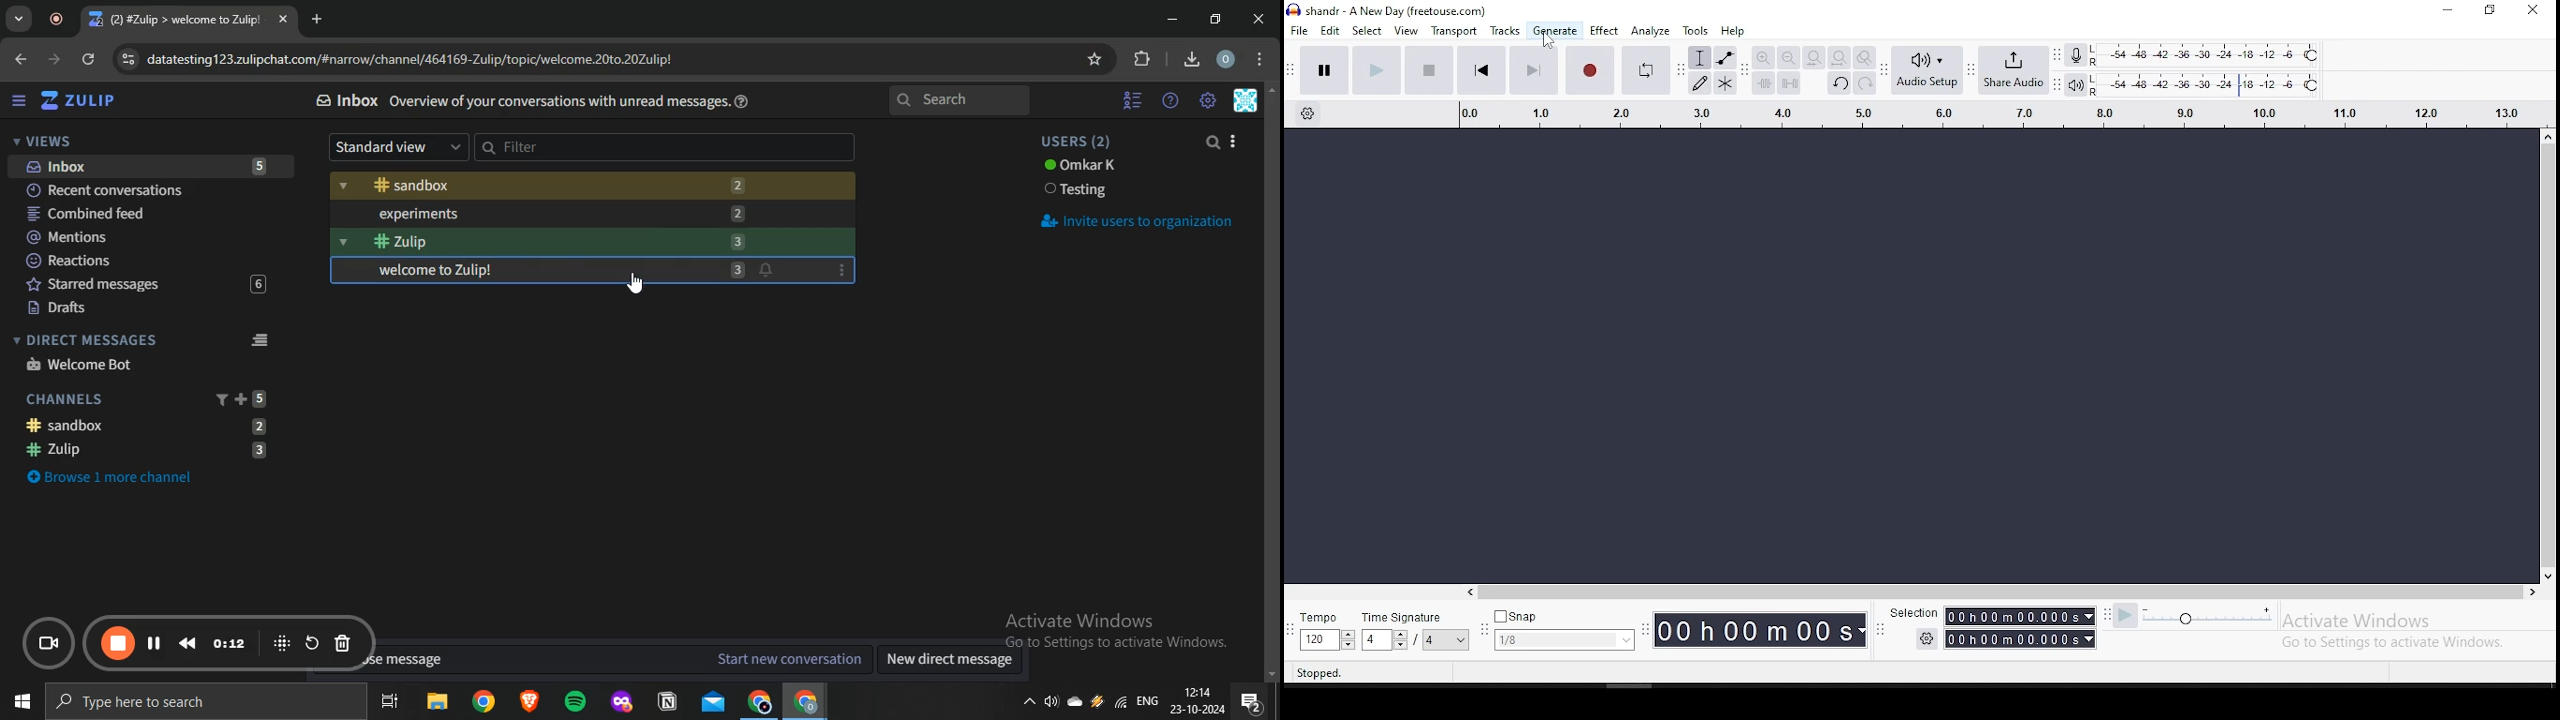  Describe the element at coordinates (1698, 30) in the screenshot. I see `tools` at that location.